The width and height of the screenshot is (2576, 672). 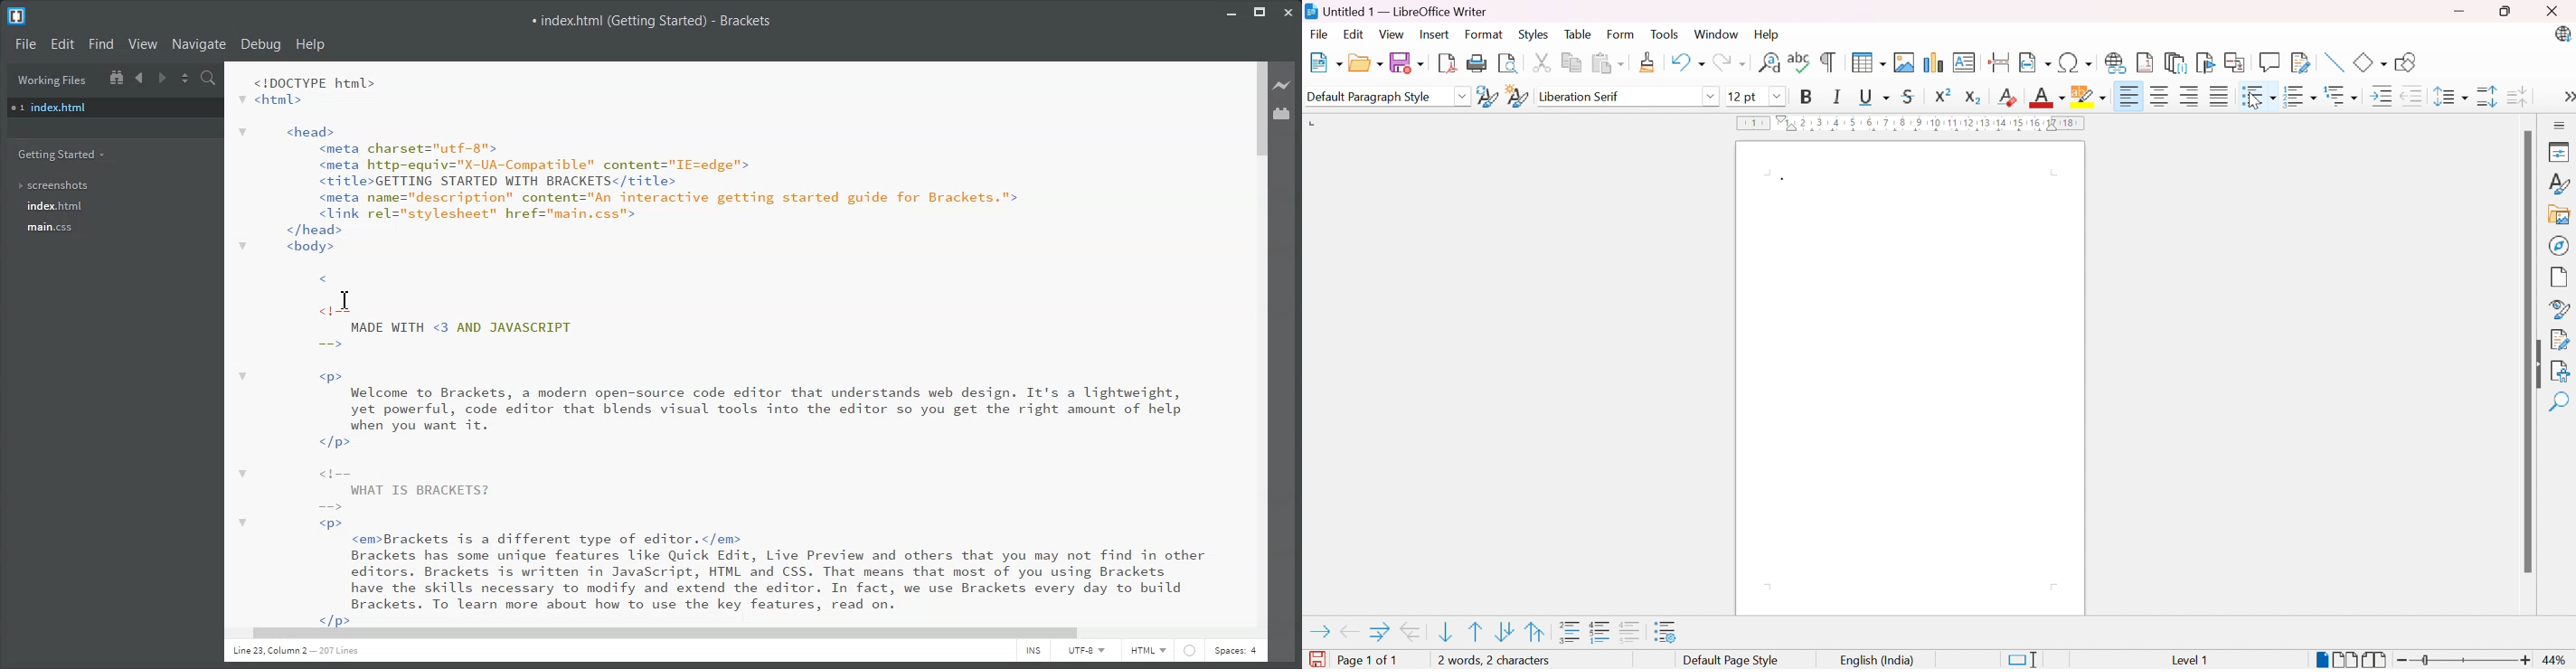 I want to click on File, so click(x=1321, y=35).